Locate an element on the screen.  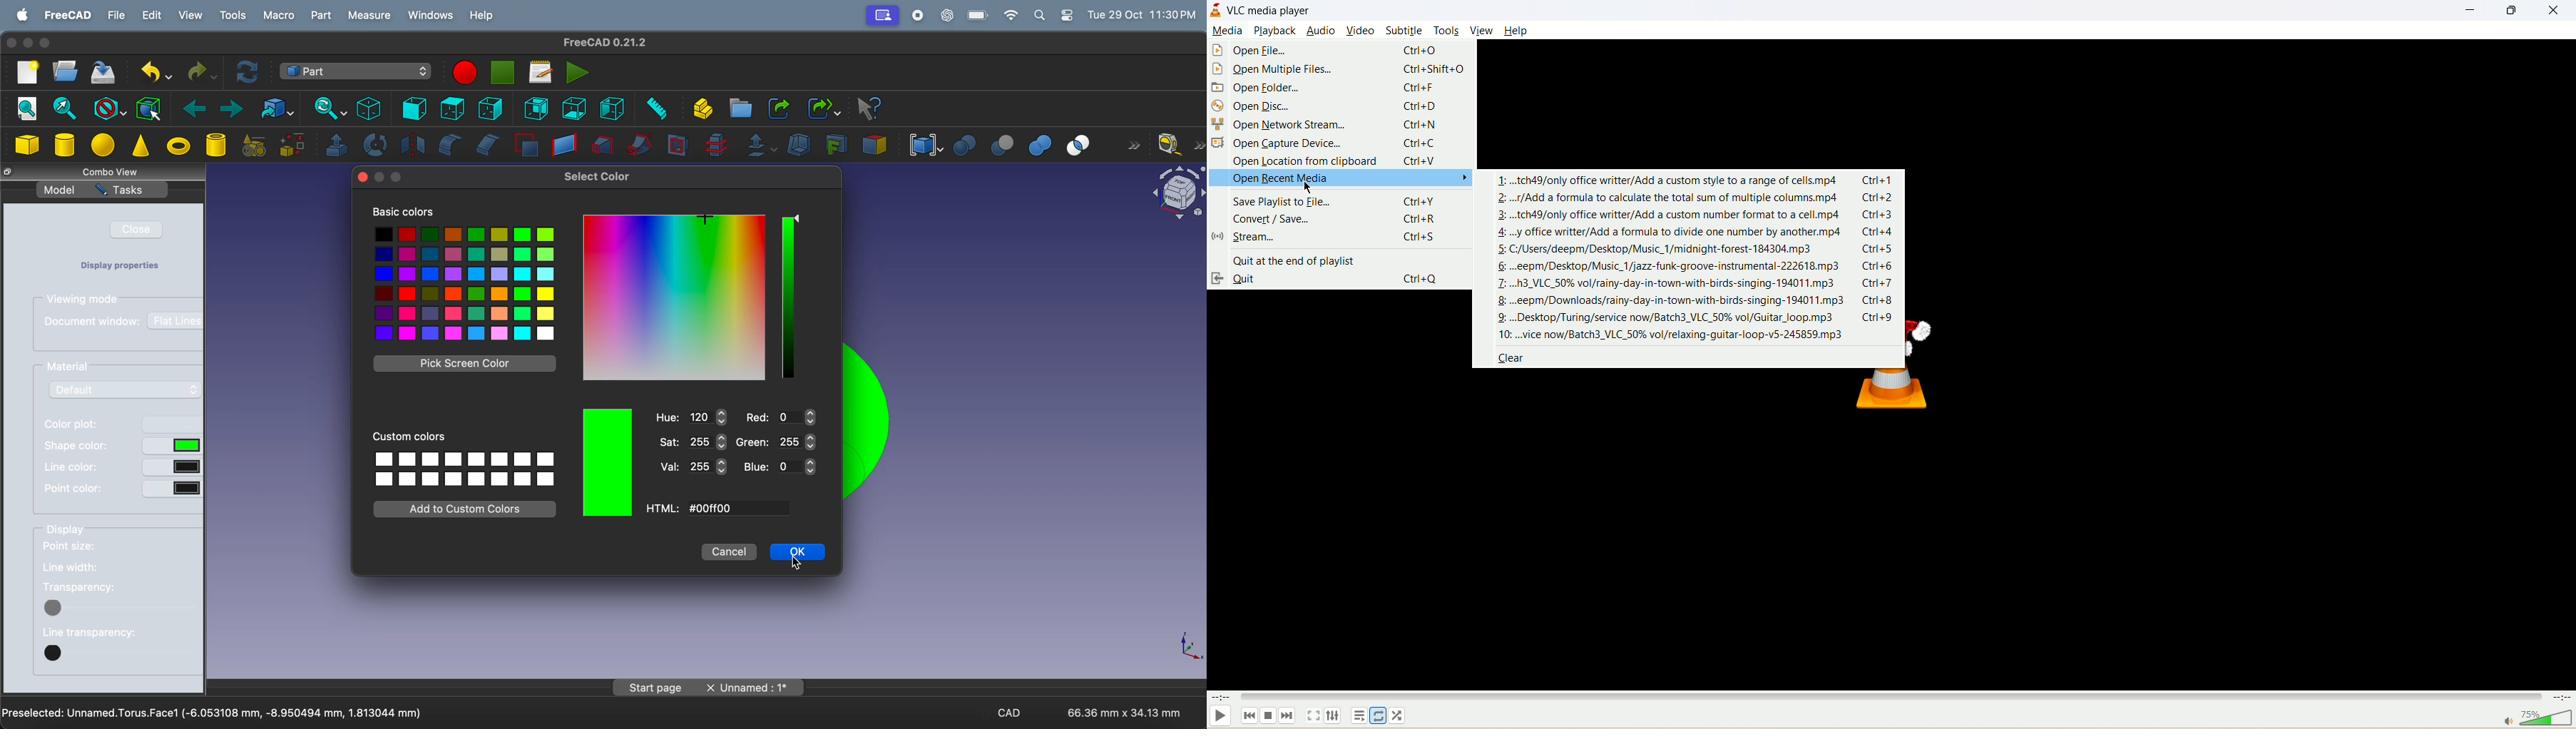
make link is located at coordinates (779, 108).